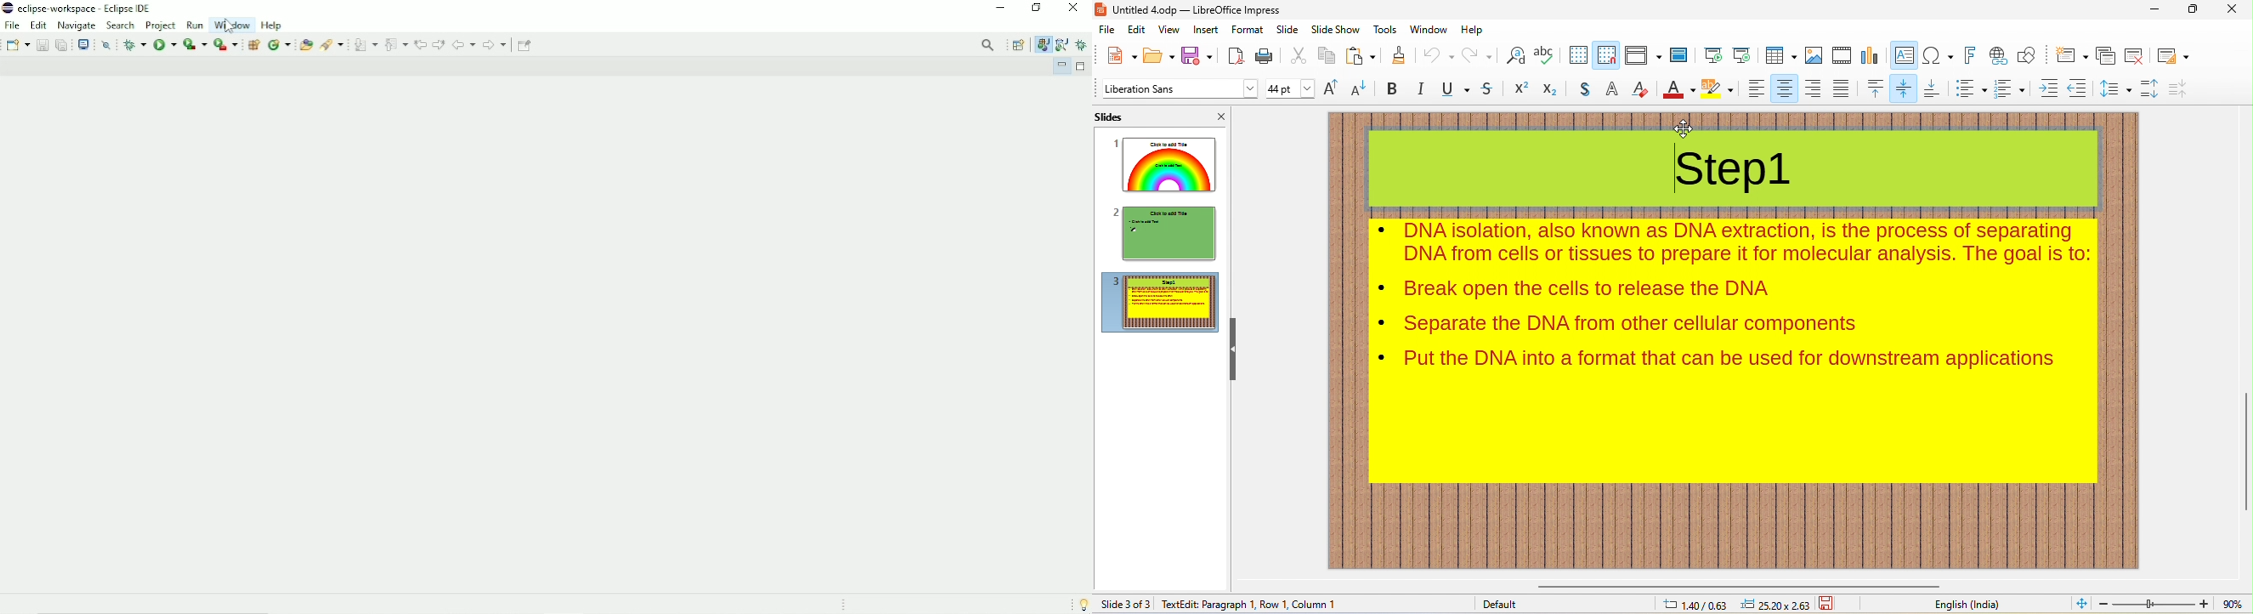 Image resolution: width=2268 pixels, height=616 pixels. What do you see at coordinates (1479, 30) in the screenshot?
I see `help` at bounding box center [1479, 30].